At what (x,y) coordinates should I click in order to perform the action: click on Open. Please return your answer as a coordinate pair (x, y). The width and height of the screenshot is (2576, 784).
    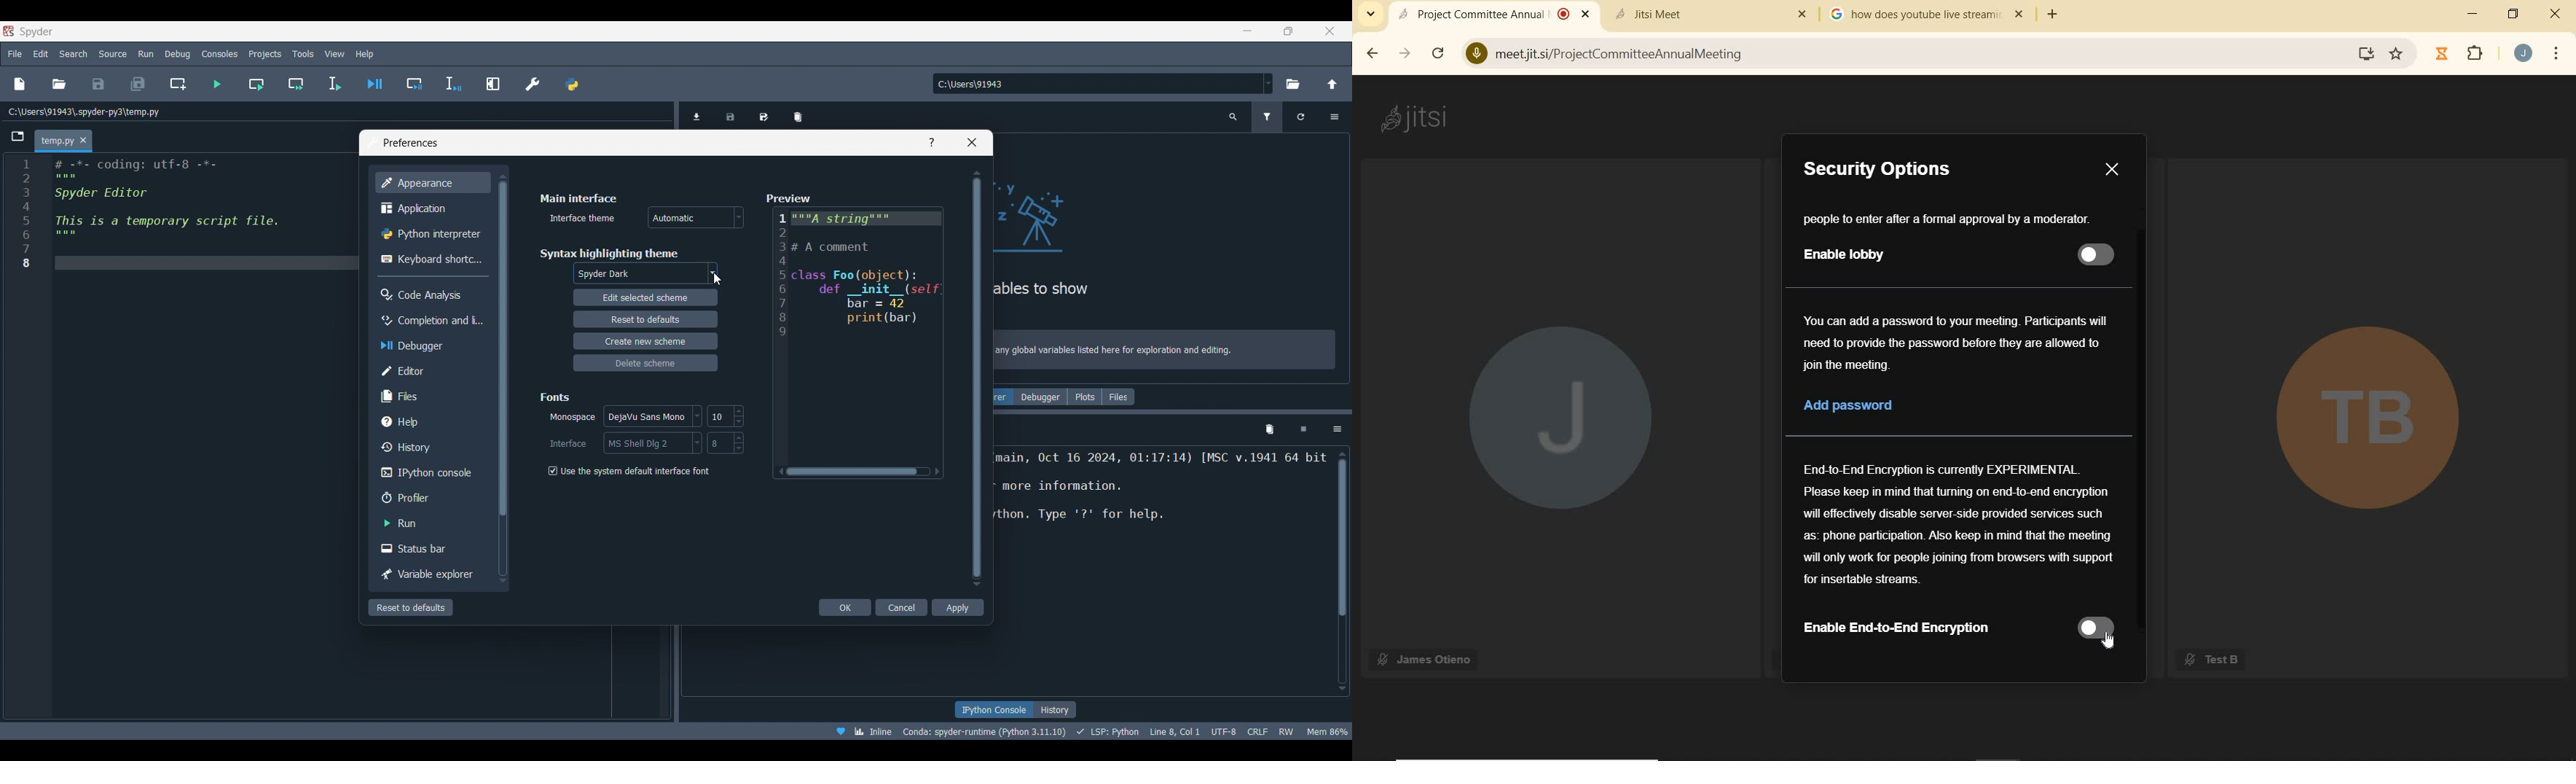
    Looking at the image, I should click on (59, 84).